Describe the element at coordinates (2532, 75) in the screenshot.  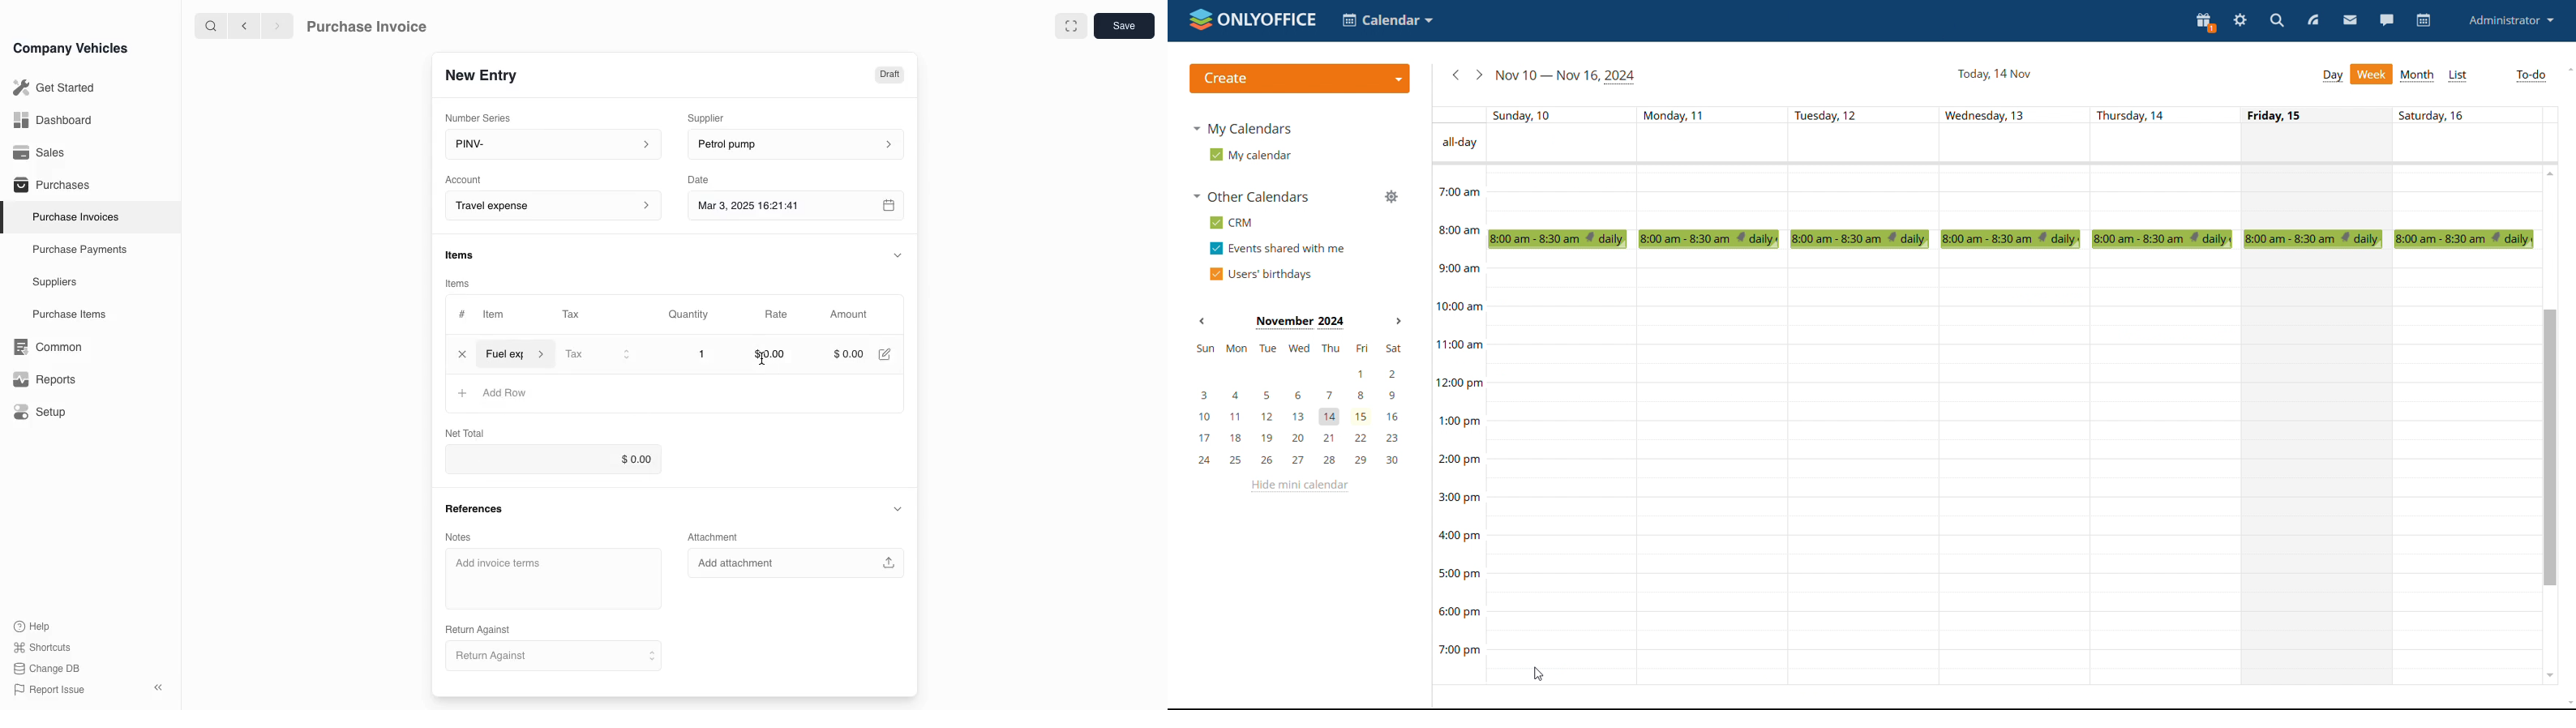
I see `to-do` at that location.